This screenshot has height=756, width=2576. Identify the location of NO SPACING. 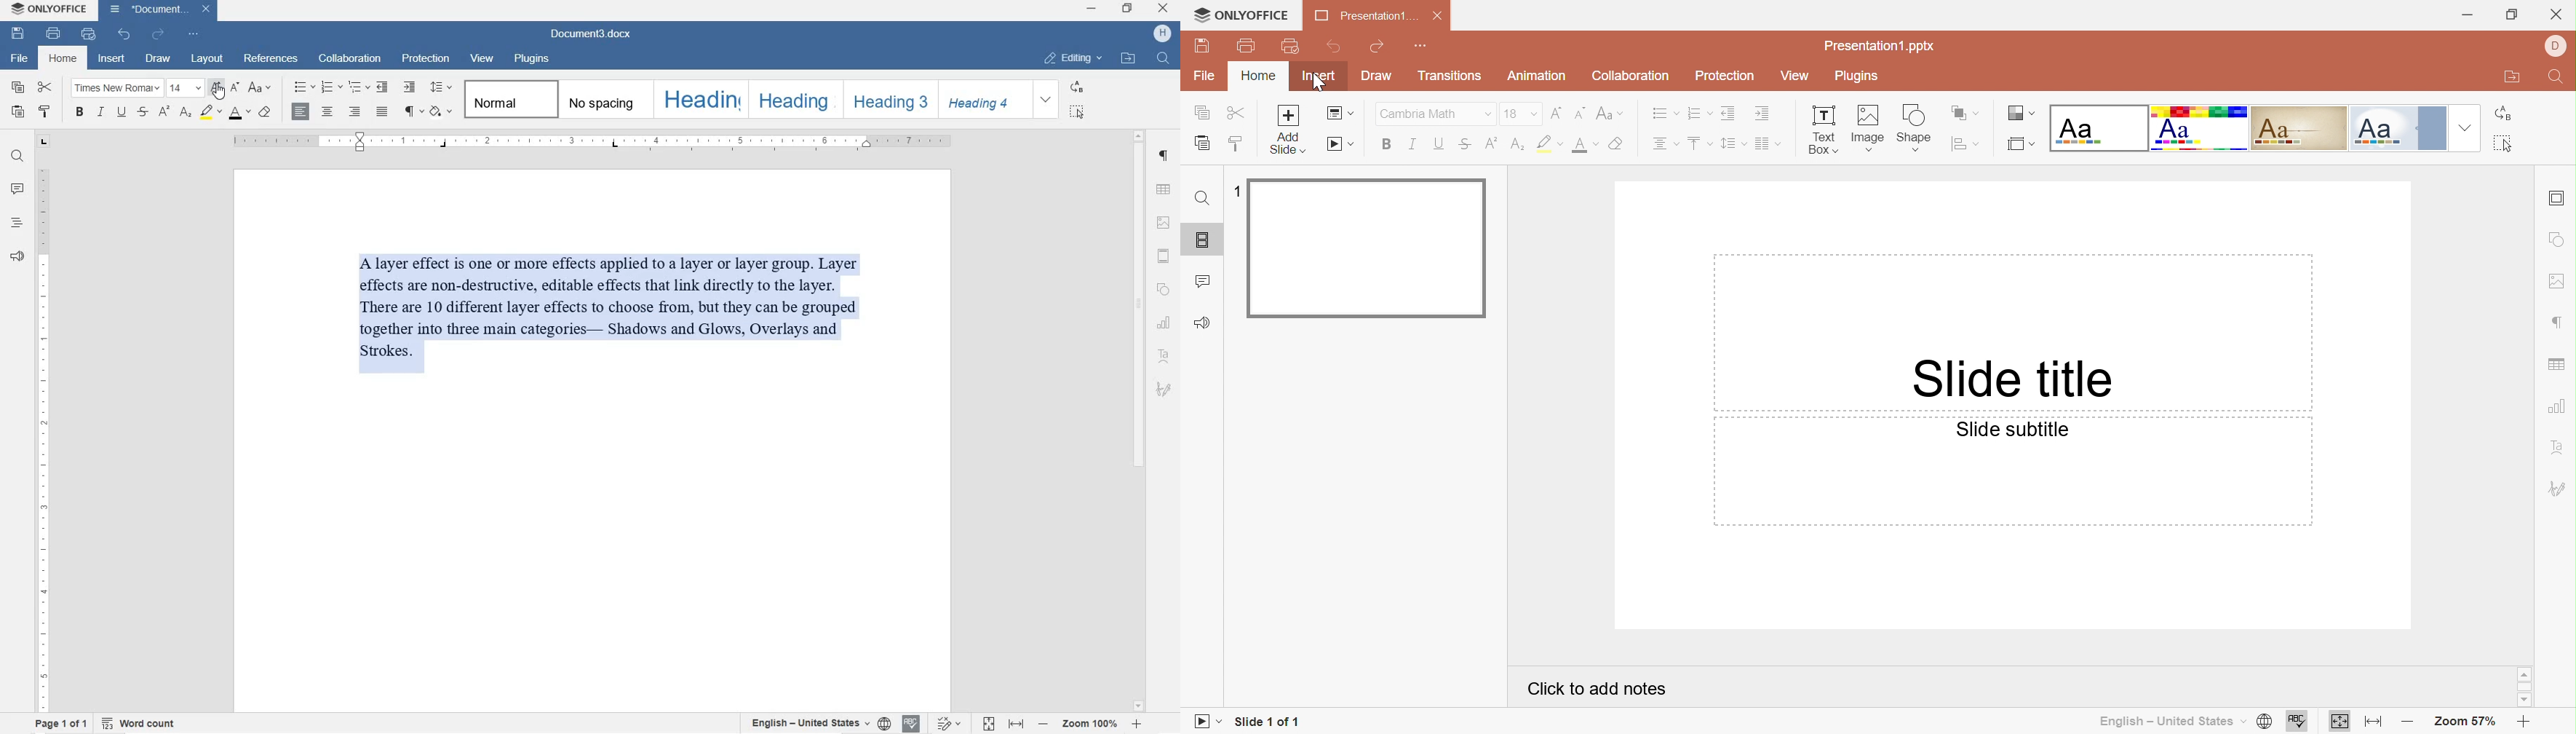
(602, 100).